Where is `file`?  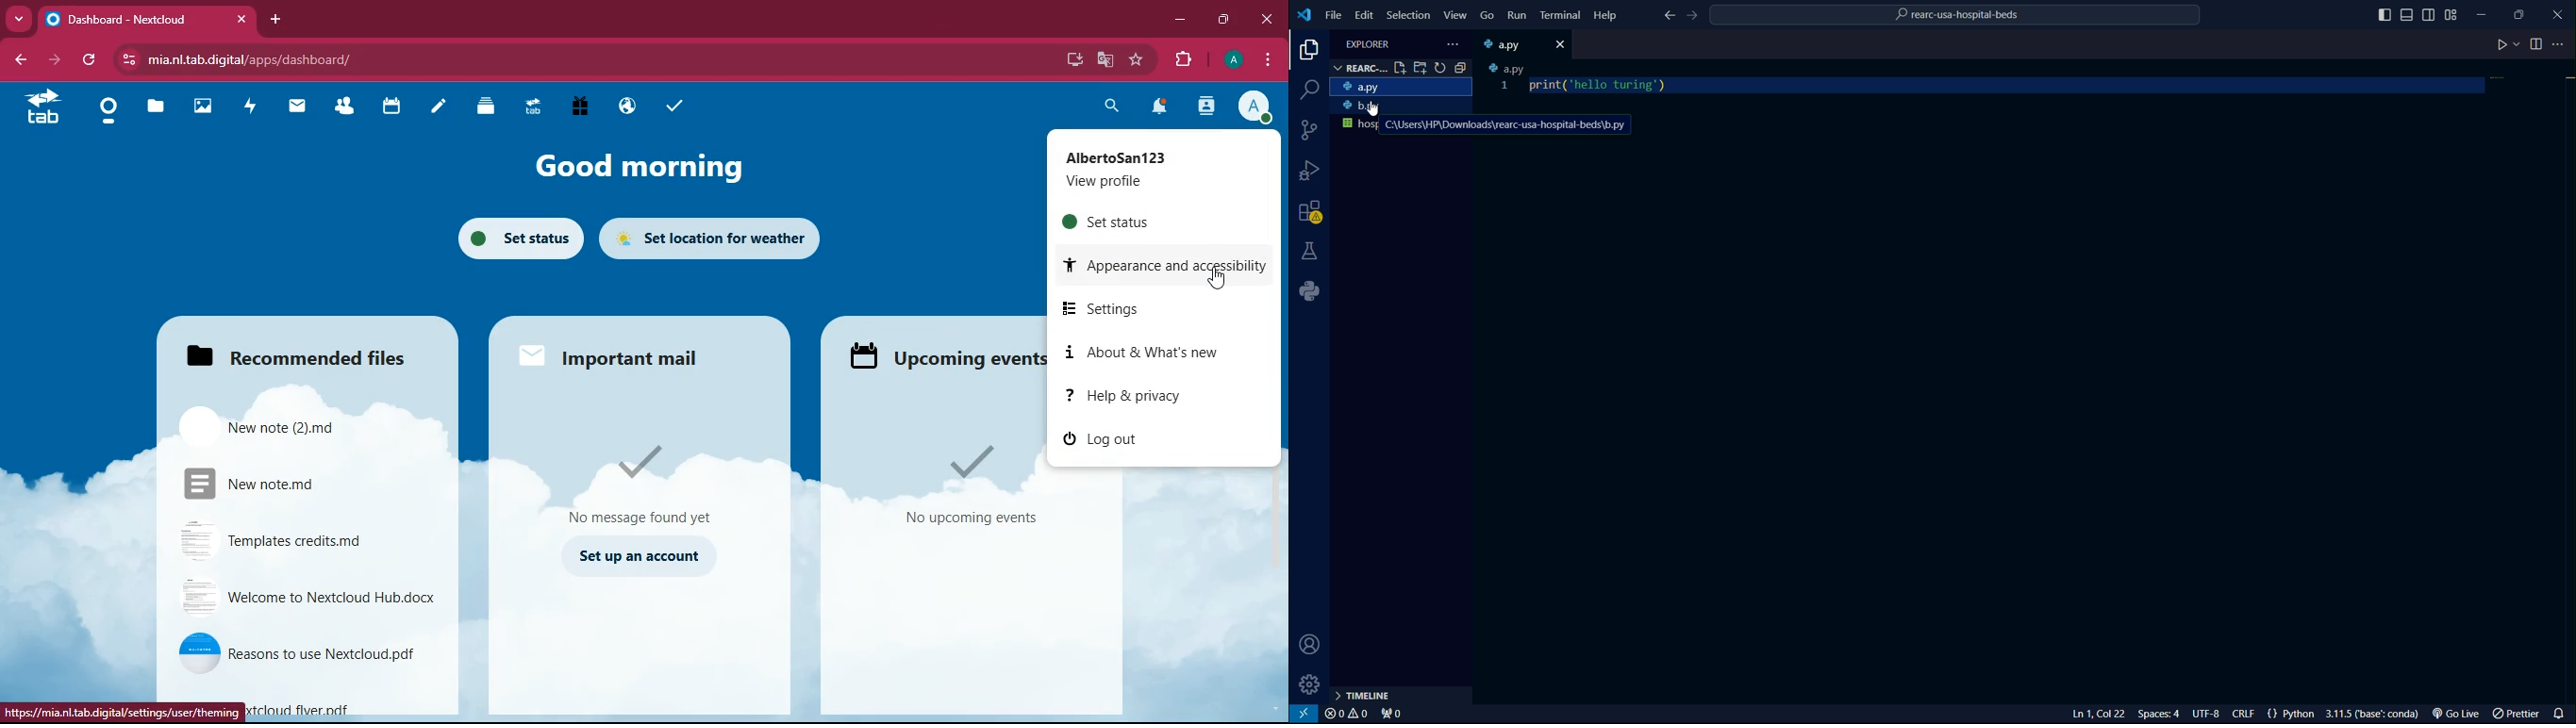 file is located at coordinates (294, 654).